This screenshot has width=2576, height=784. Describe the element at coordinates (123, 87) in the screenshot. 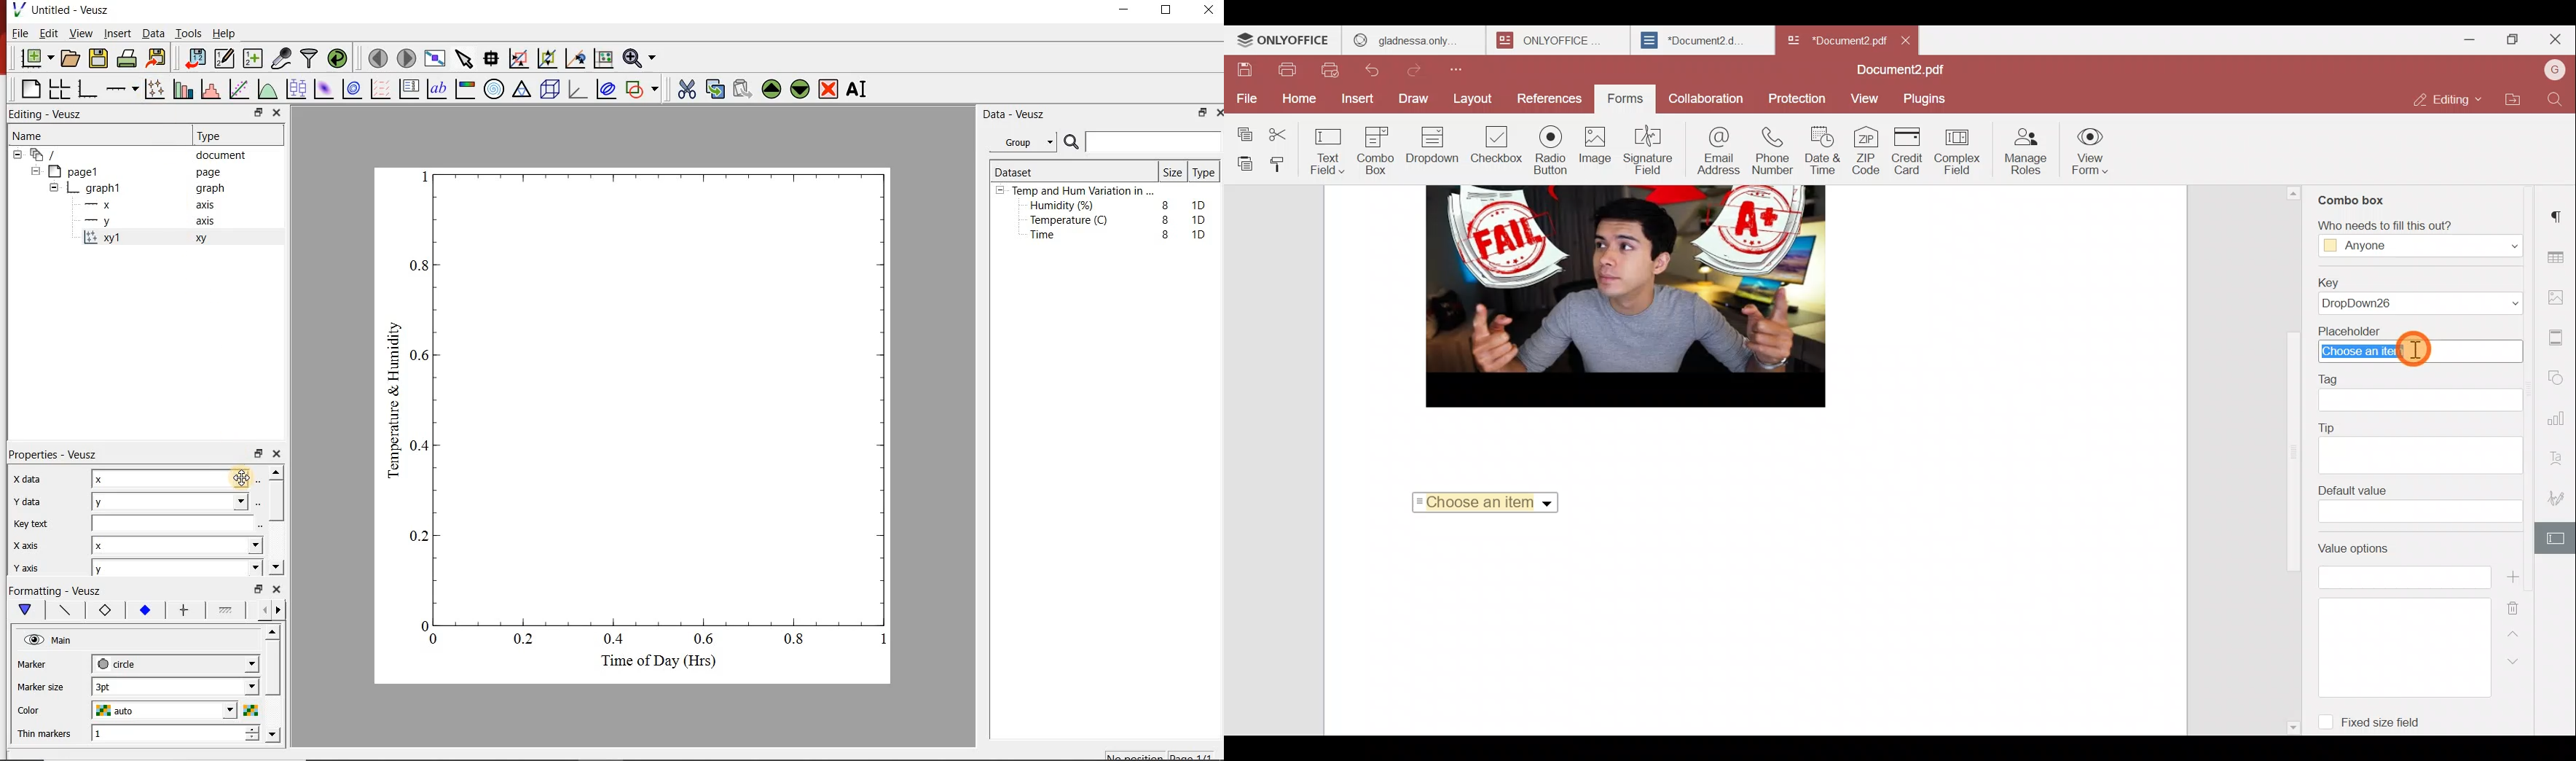

I see `add an axis to a plot` at that location.